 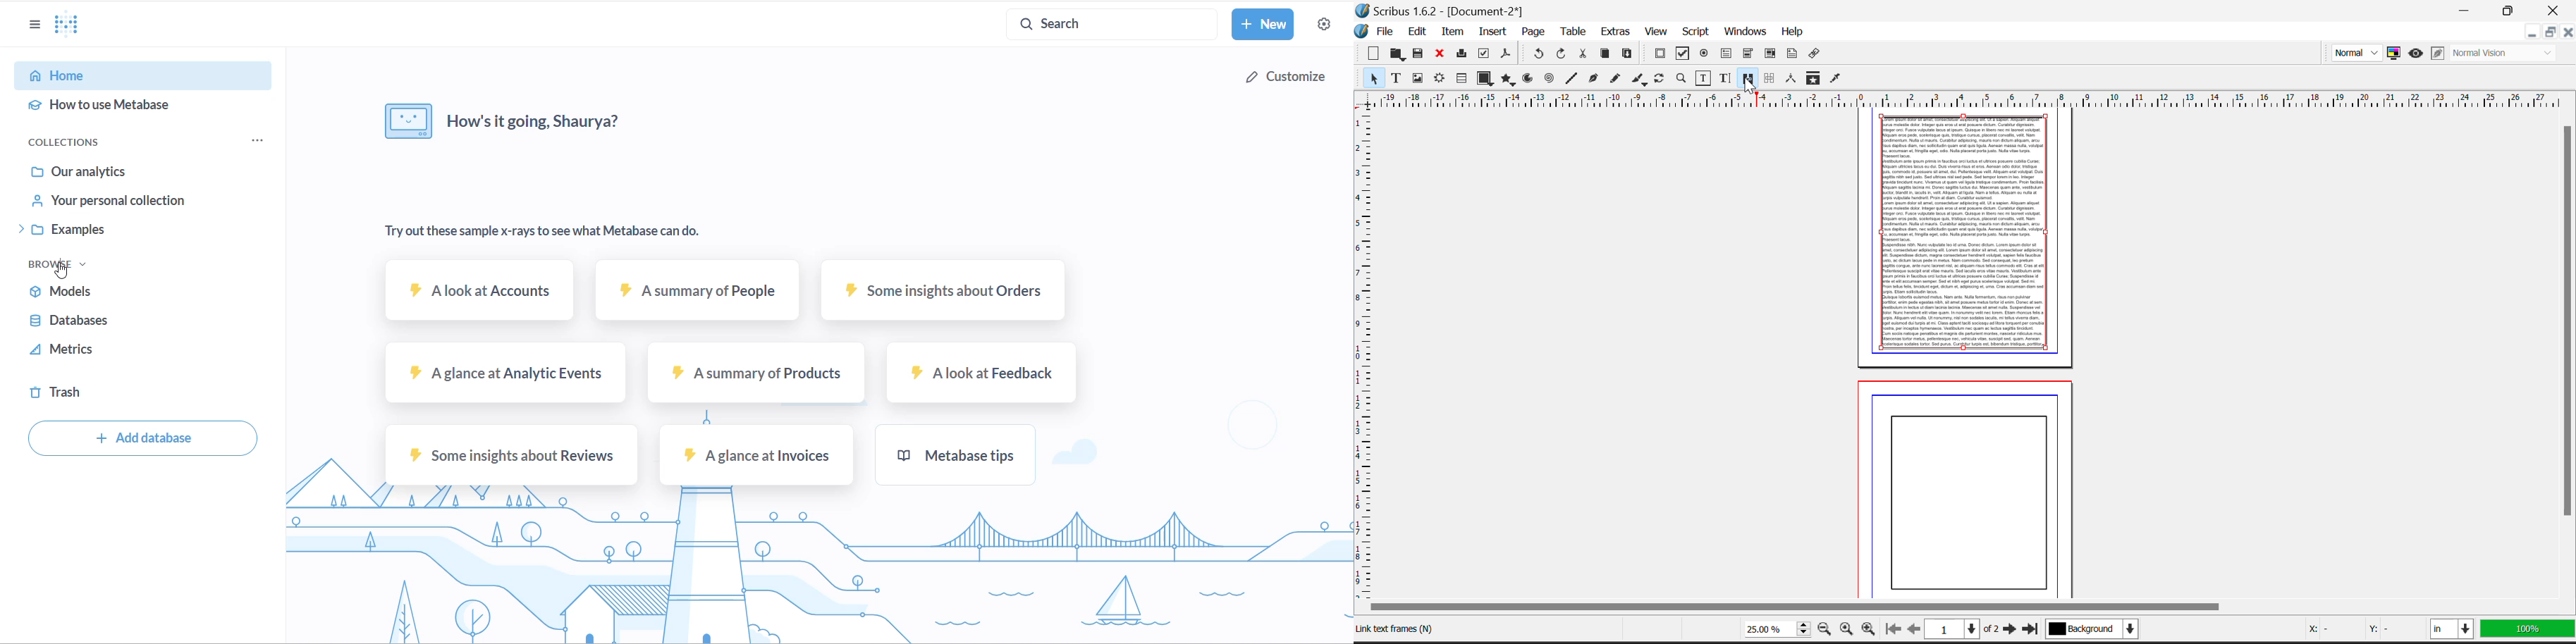 I want to click on View, so click(x=1656, y=32).